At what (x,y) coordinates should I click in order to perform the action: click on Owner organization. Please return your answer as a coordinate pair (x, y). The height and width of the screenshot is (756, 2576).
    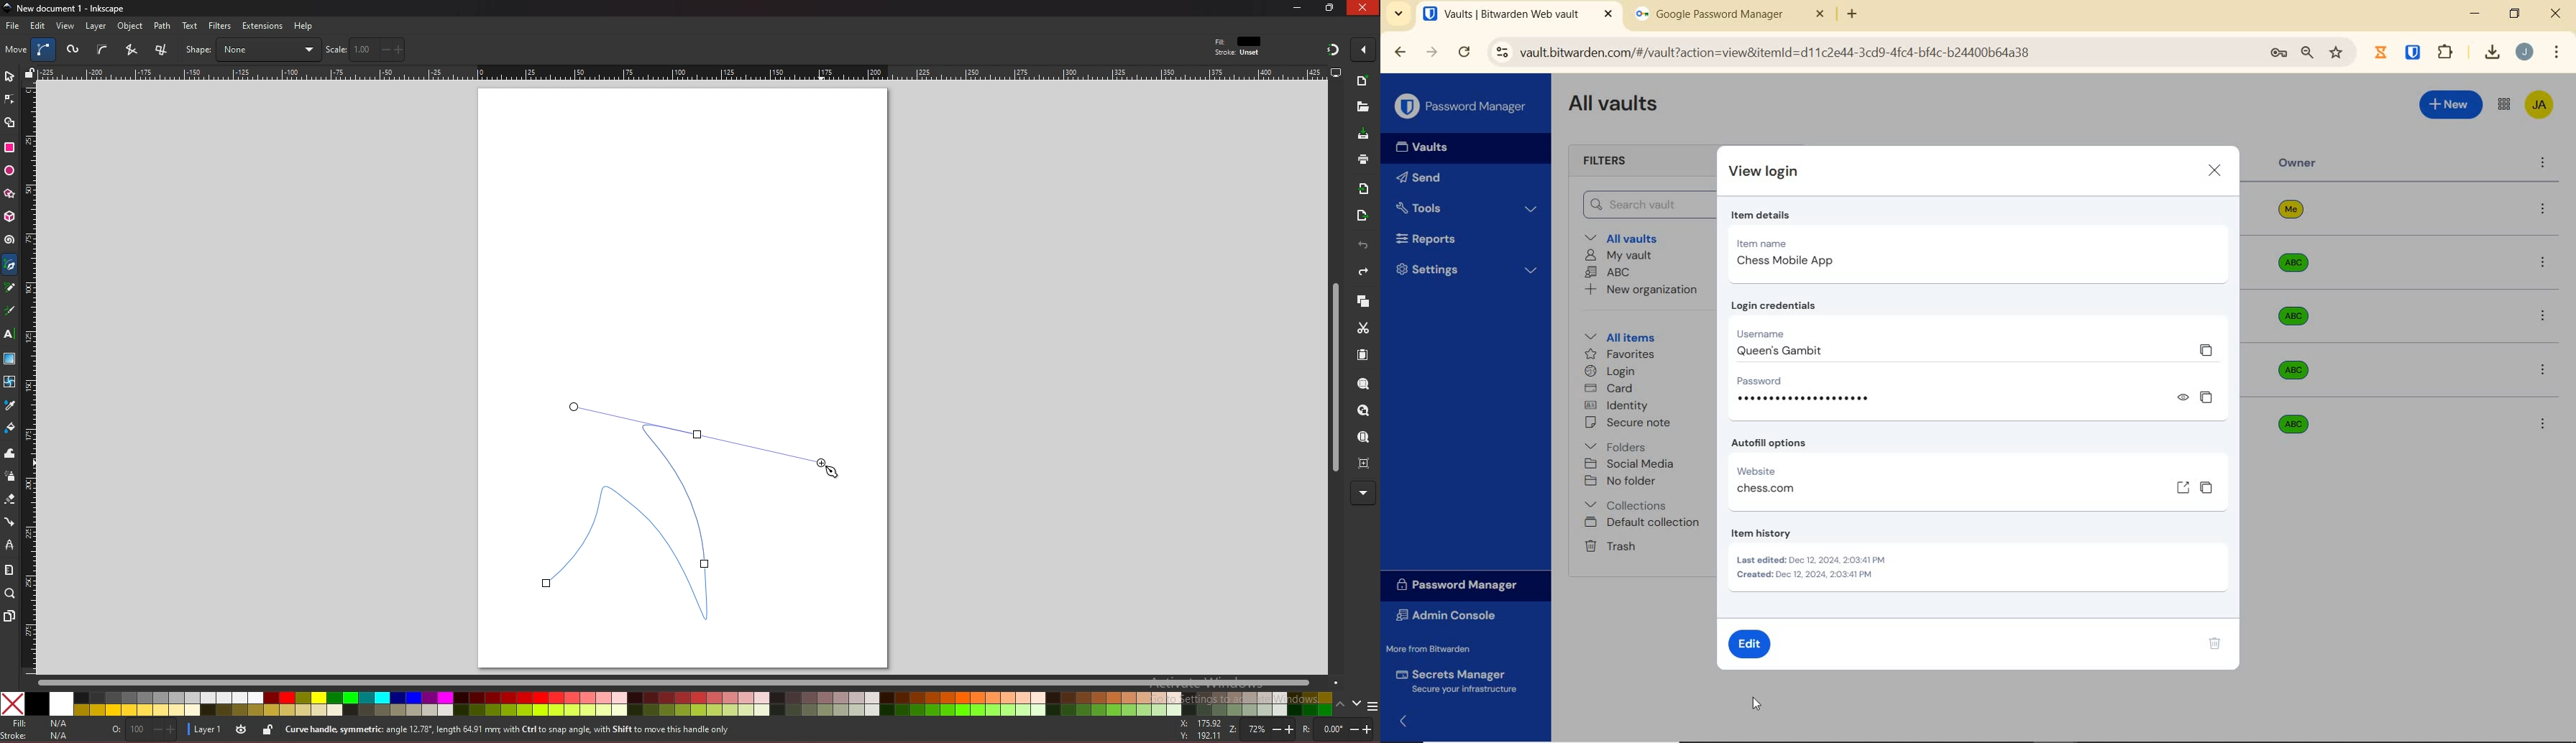
    Looking at the image, I should click on (2290, 369).